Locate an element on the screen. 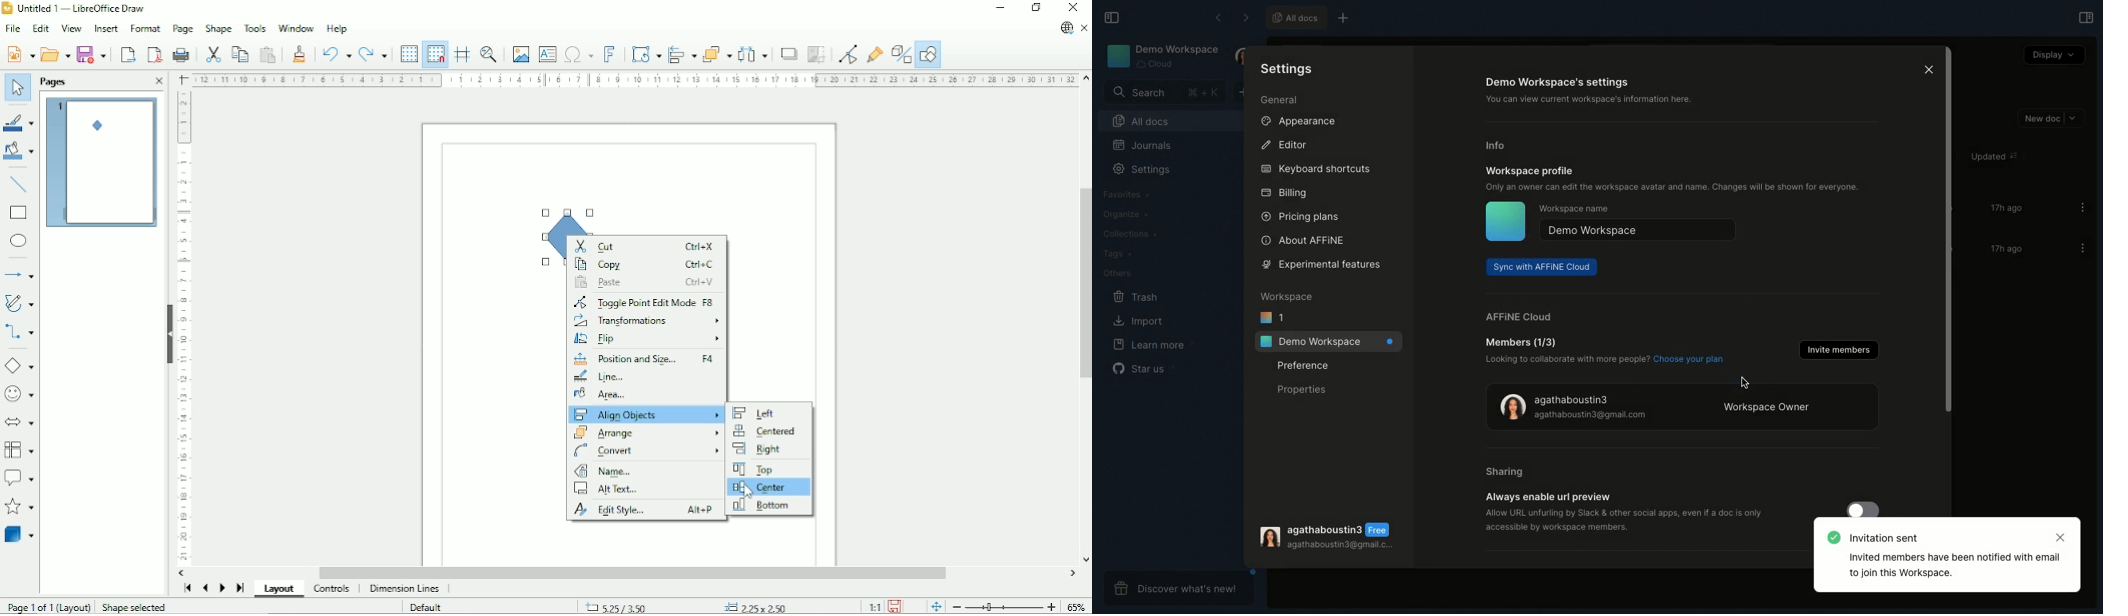  Right is located at coordinates (761, 450).